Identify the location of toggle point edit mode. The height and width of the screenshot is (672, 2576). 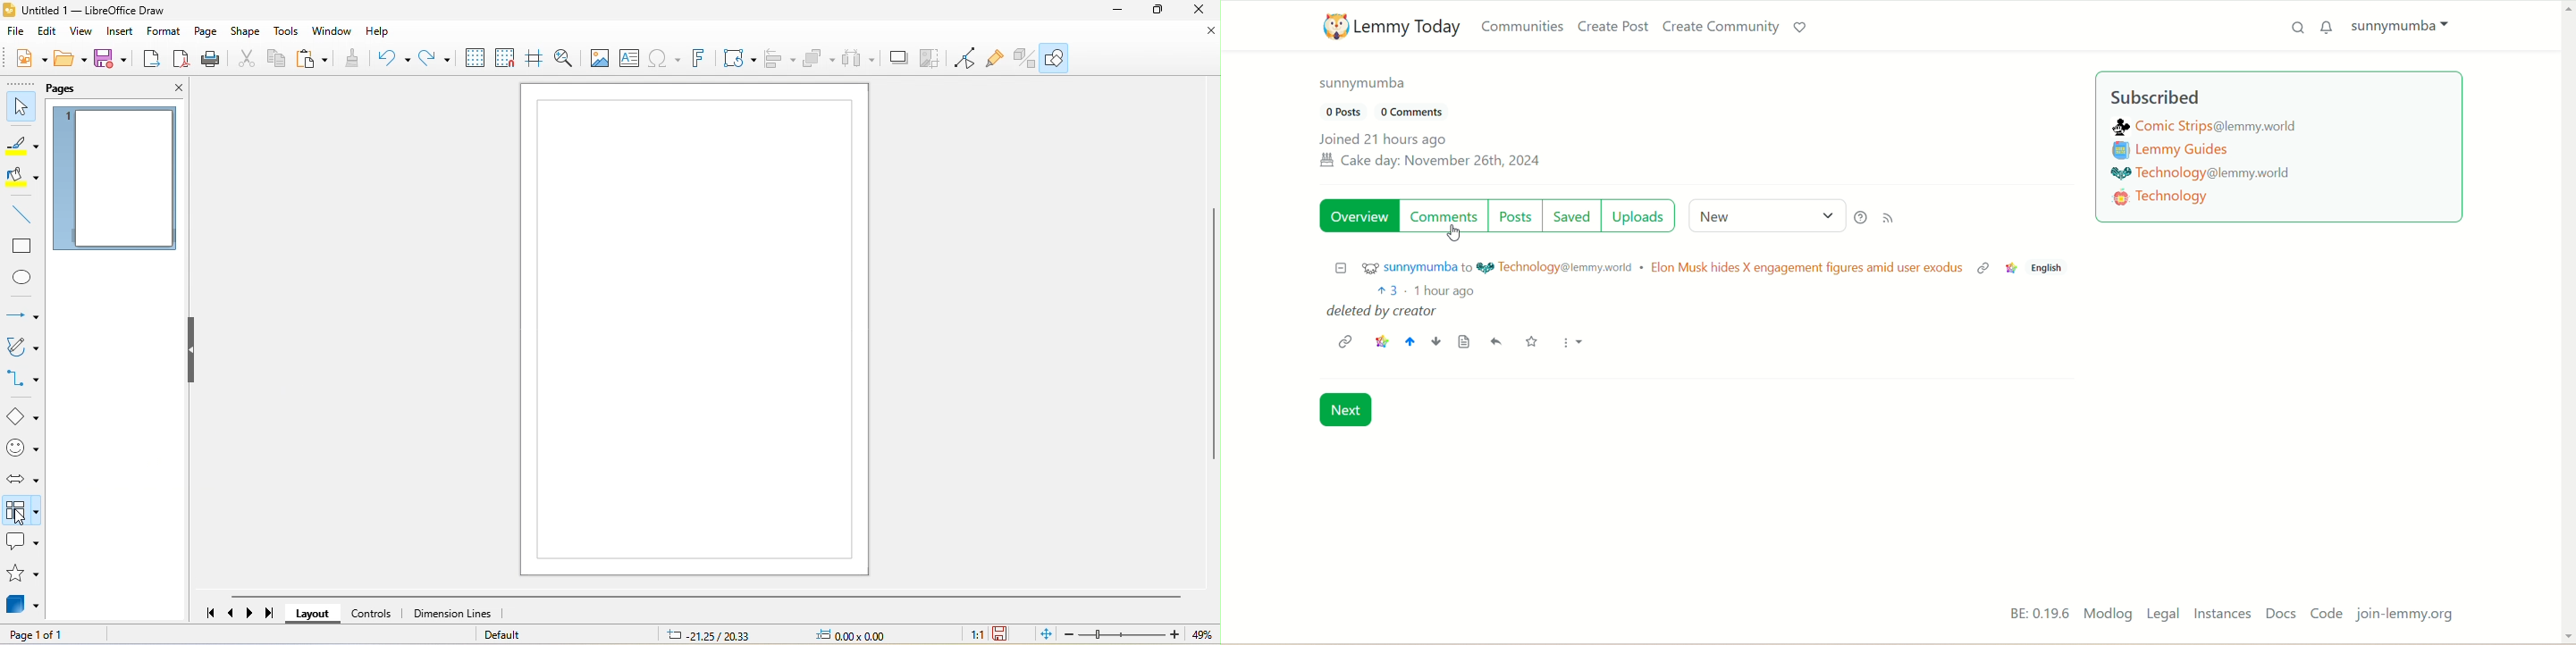
(969, 59).